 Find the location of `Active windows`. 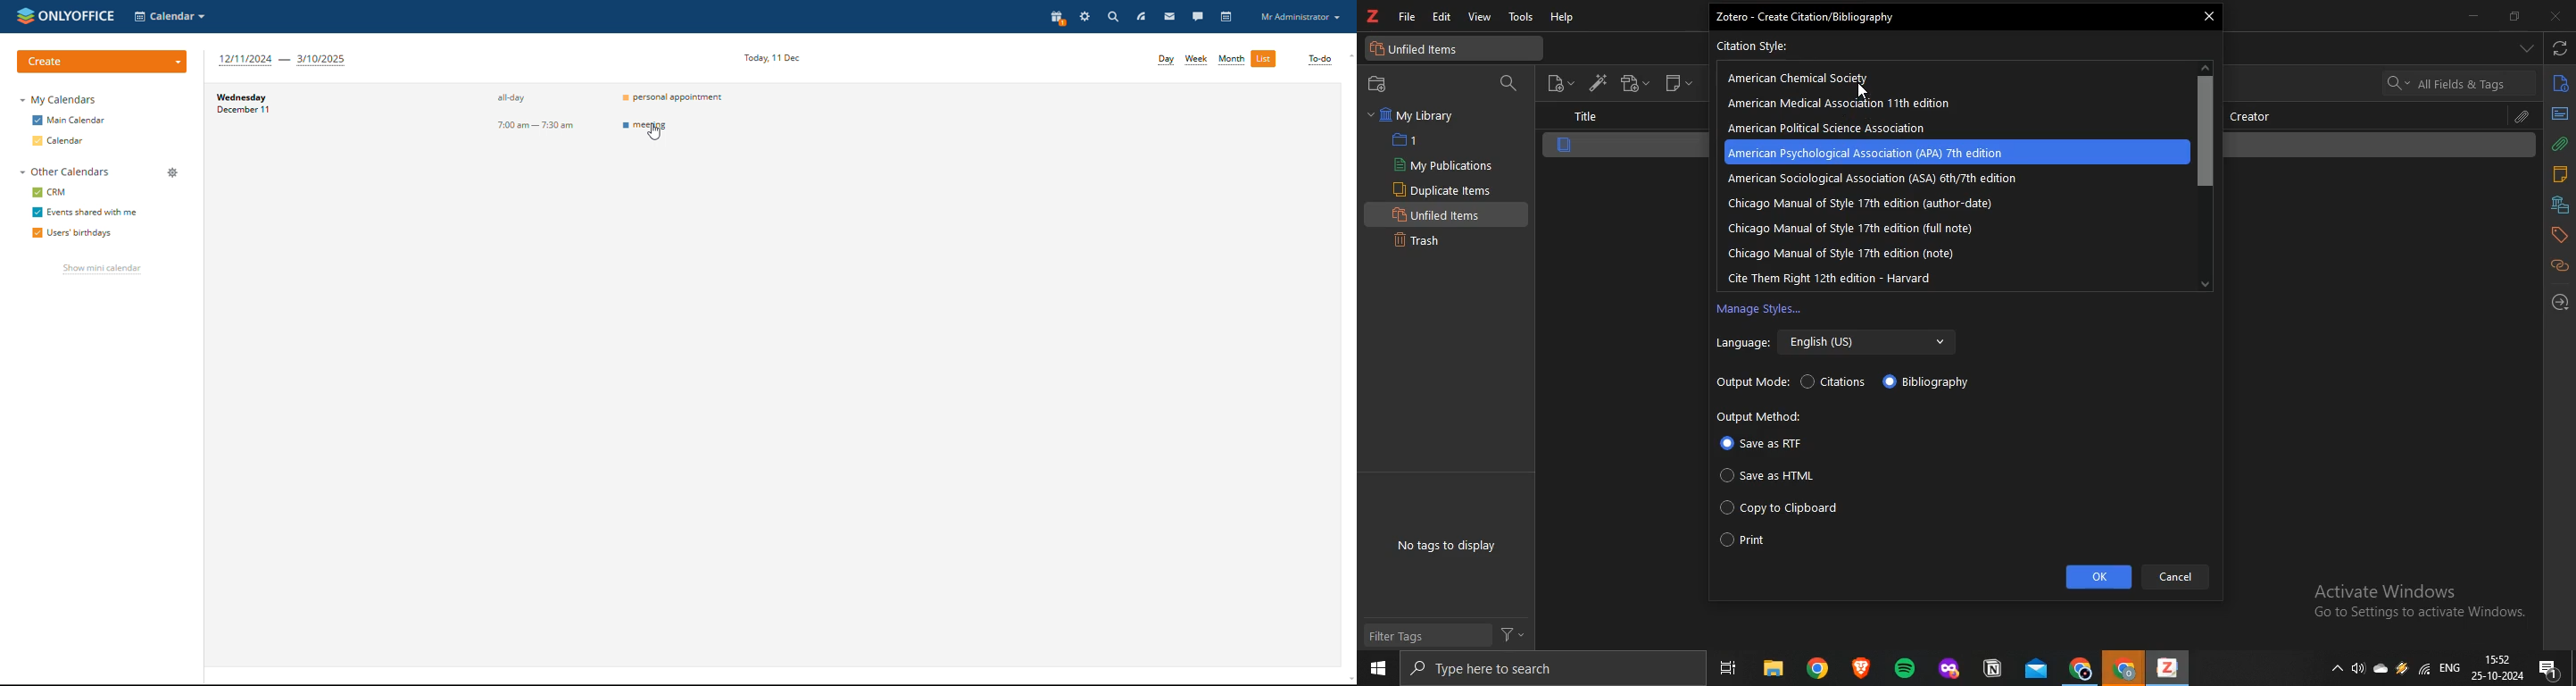

Active windows is located at coordinates (2413, 603).